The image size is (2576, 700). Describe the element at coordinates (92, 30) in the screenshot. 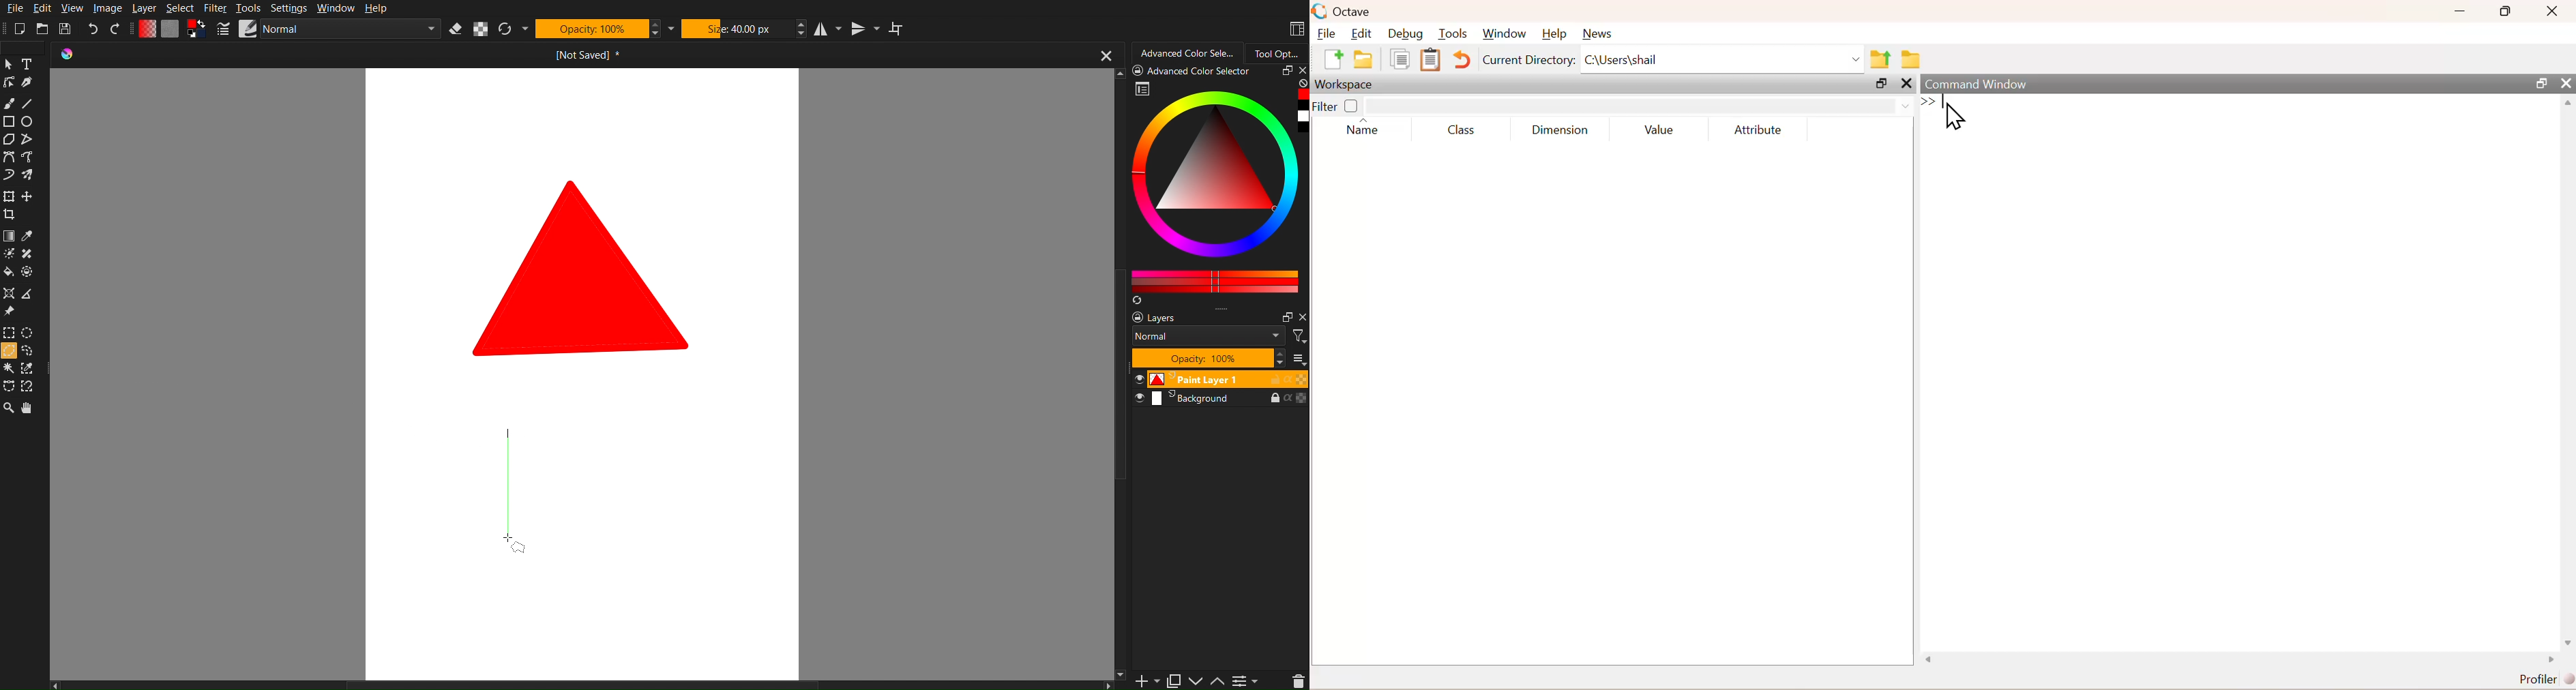

I see `Undo` at that location.